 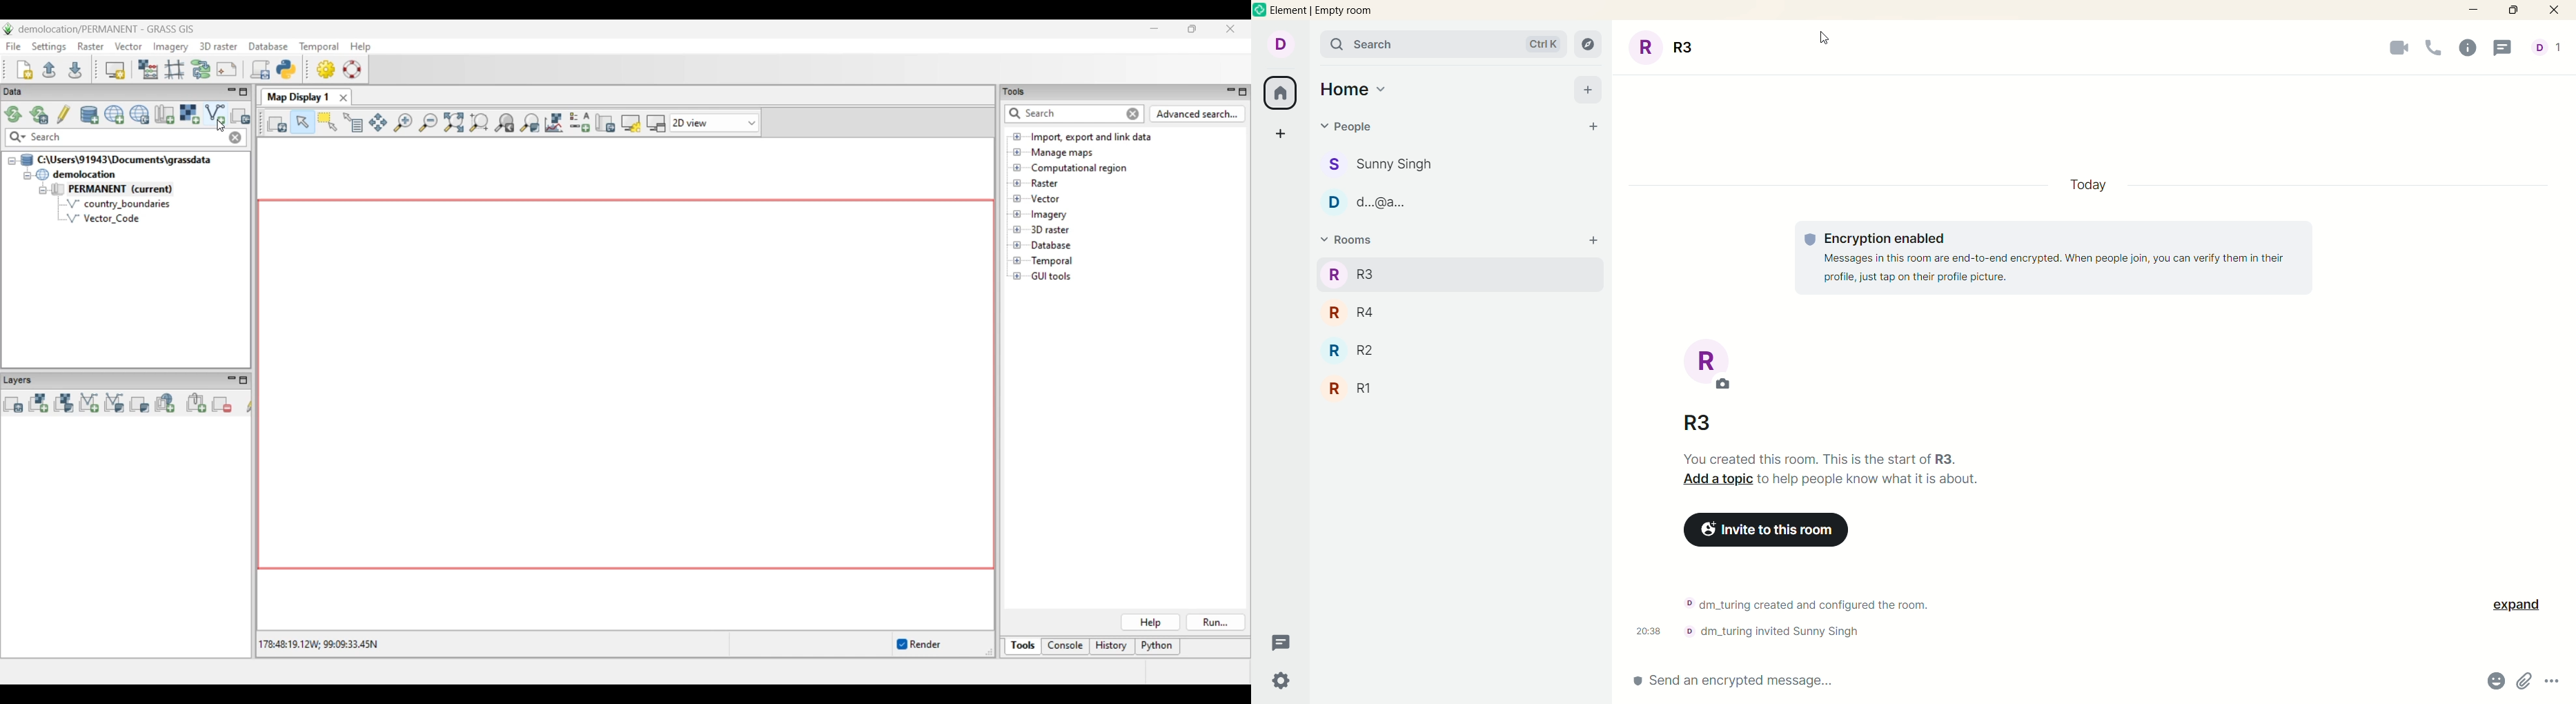 What do you see at coordinates (2546, 49) in the screenshot?
I see `people` at bounding box center [2546, 49].